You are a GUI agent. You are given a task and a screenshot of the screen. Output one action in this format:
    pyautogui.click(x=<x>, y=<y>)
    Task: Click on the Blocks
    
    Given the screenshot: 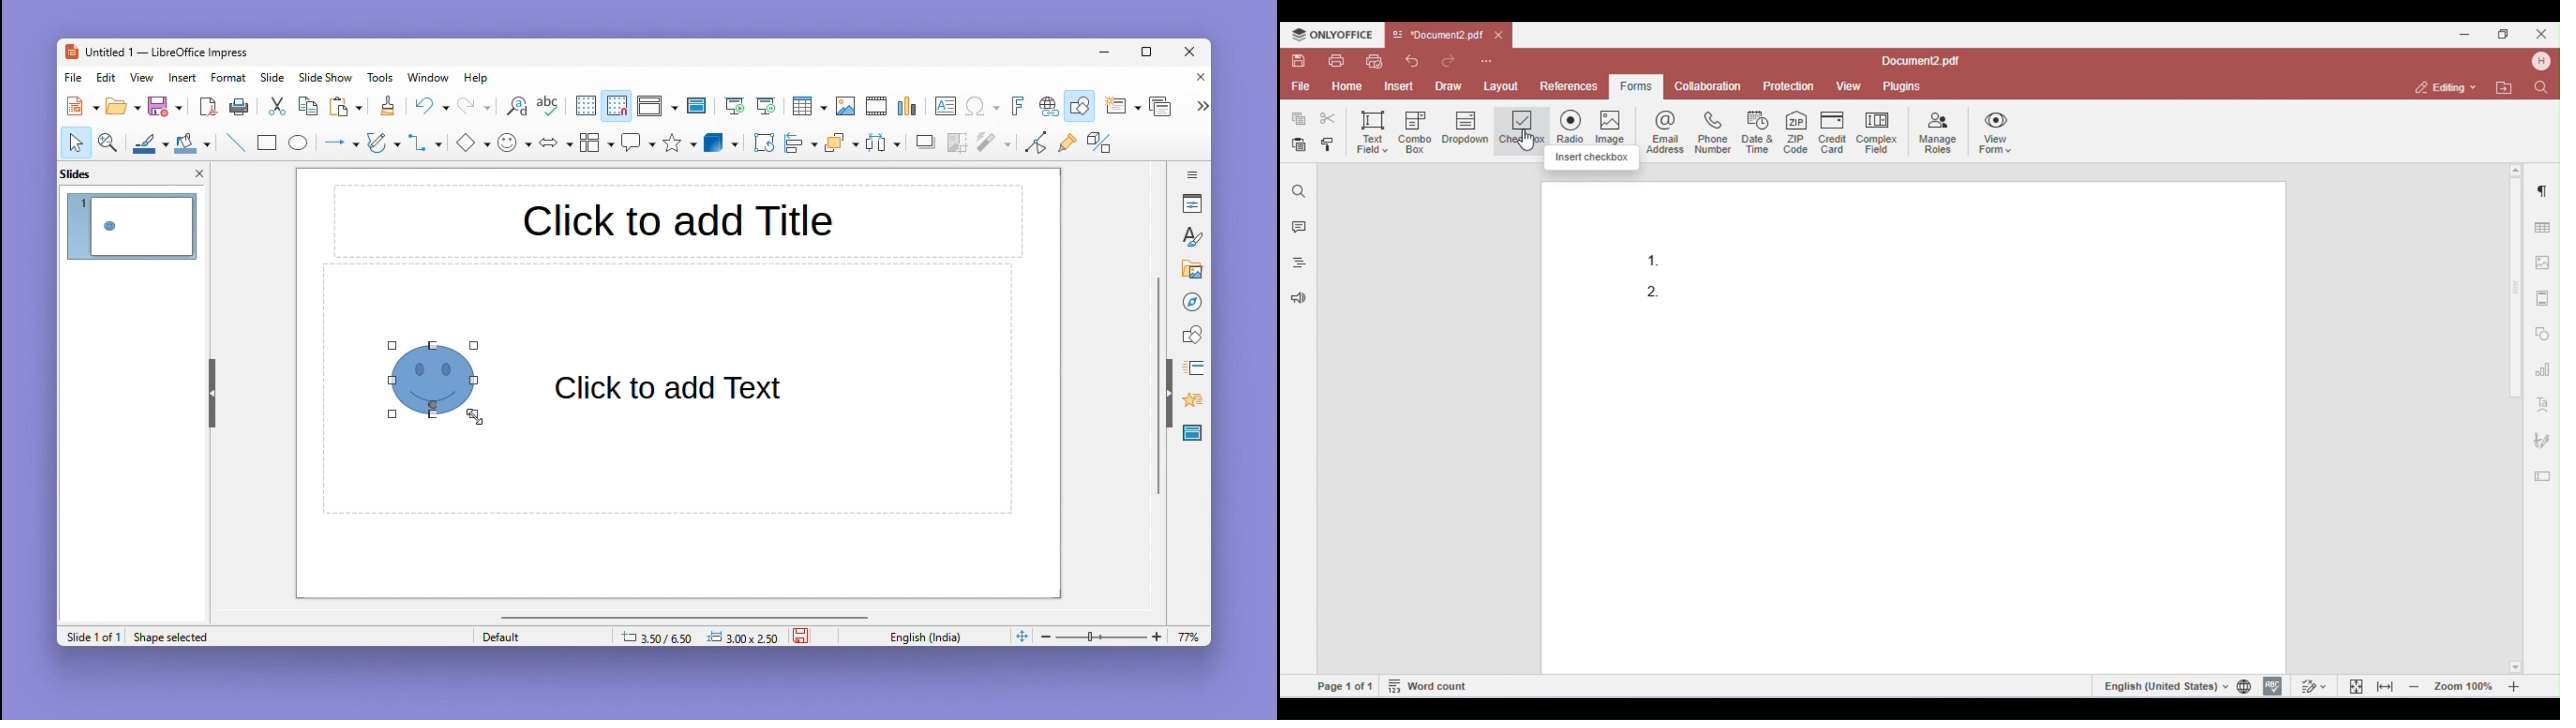 What is the action you would take?
    pyautogui.click(x=597, y=142)
    